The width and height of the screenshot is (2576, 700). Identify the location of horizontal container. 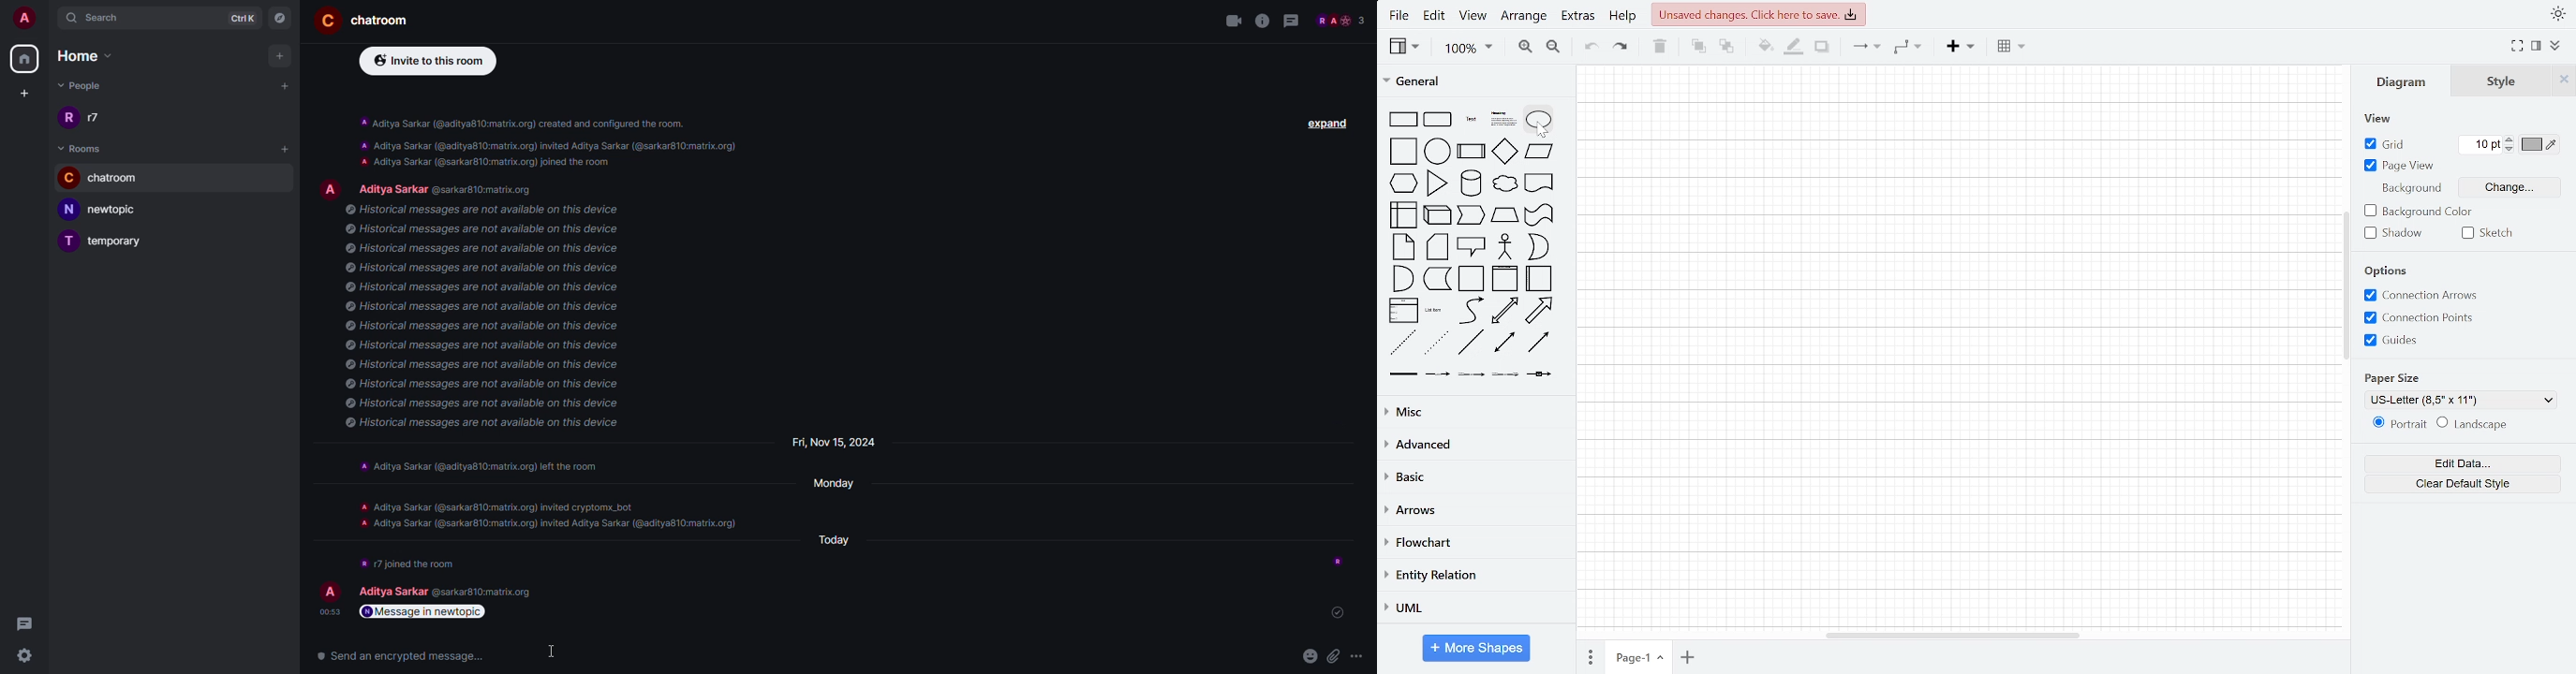
(1538, 280).